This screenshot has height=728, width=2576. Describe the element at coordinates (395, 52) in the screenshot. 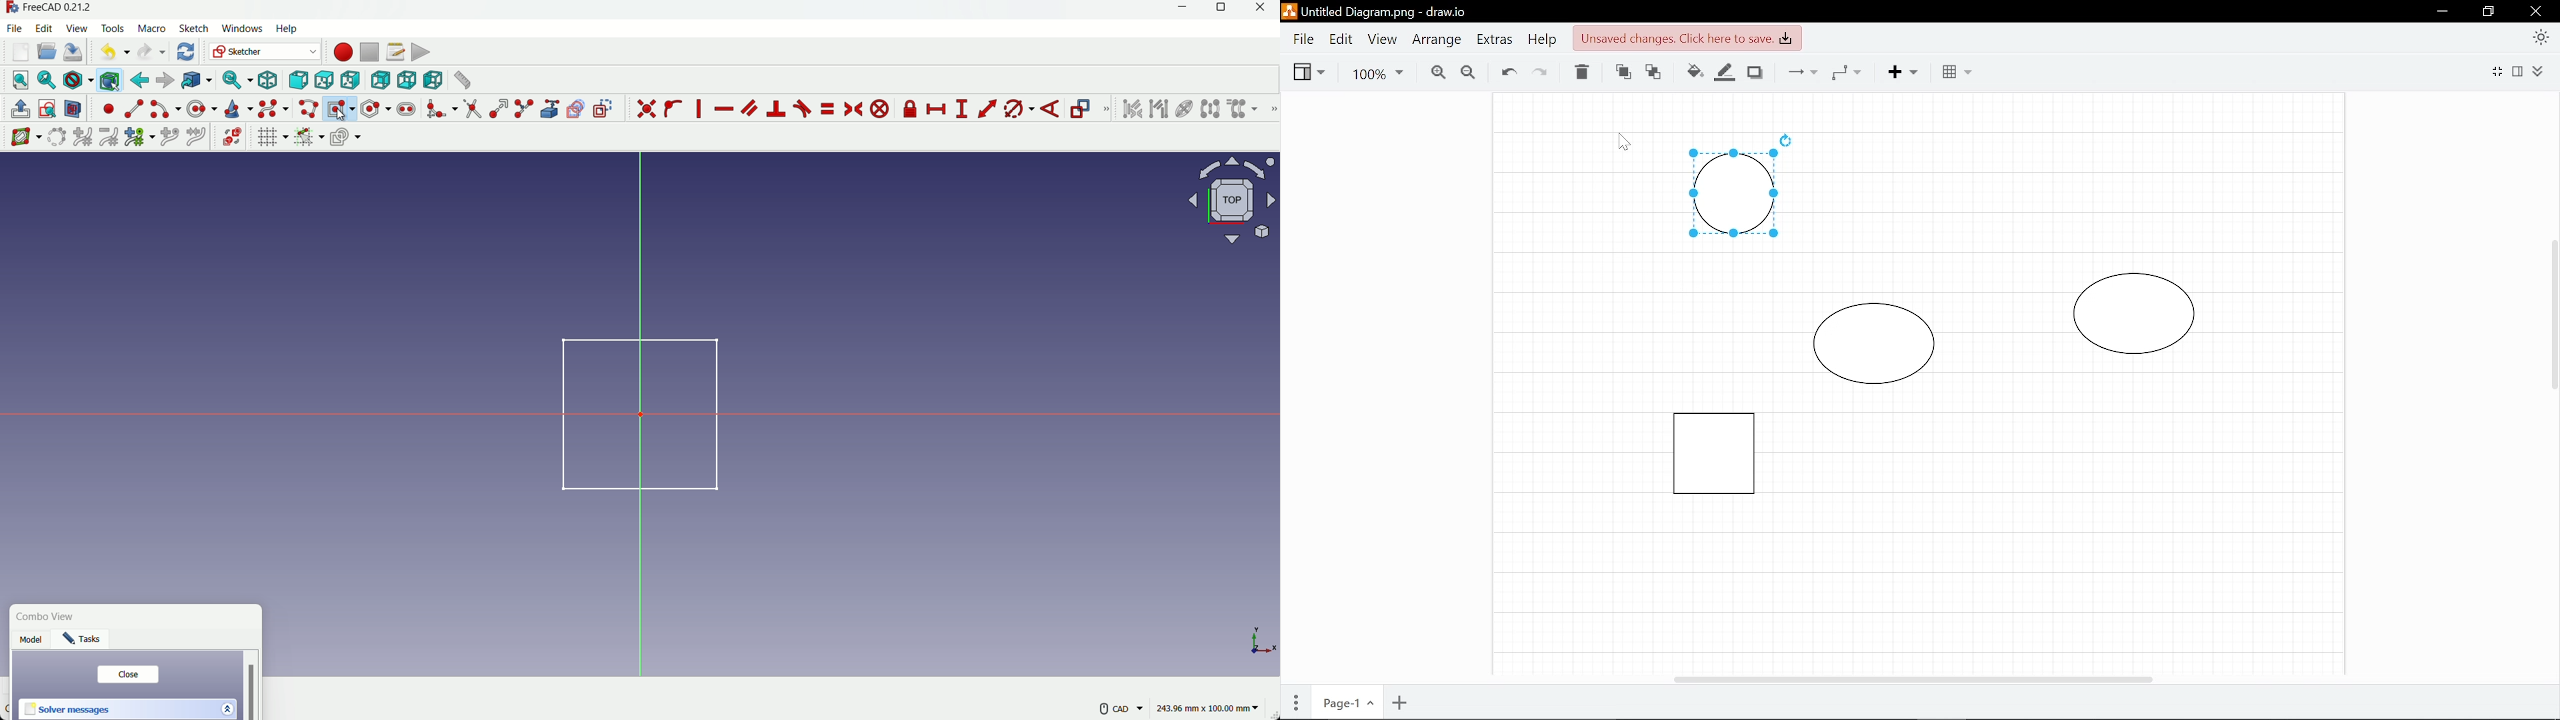

I see `macros setting` at that location.